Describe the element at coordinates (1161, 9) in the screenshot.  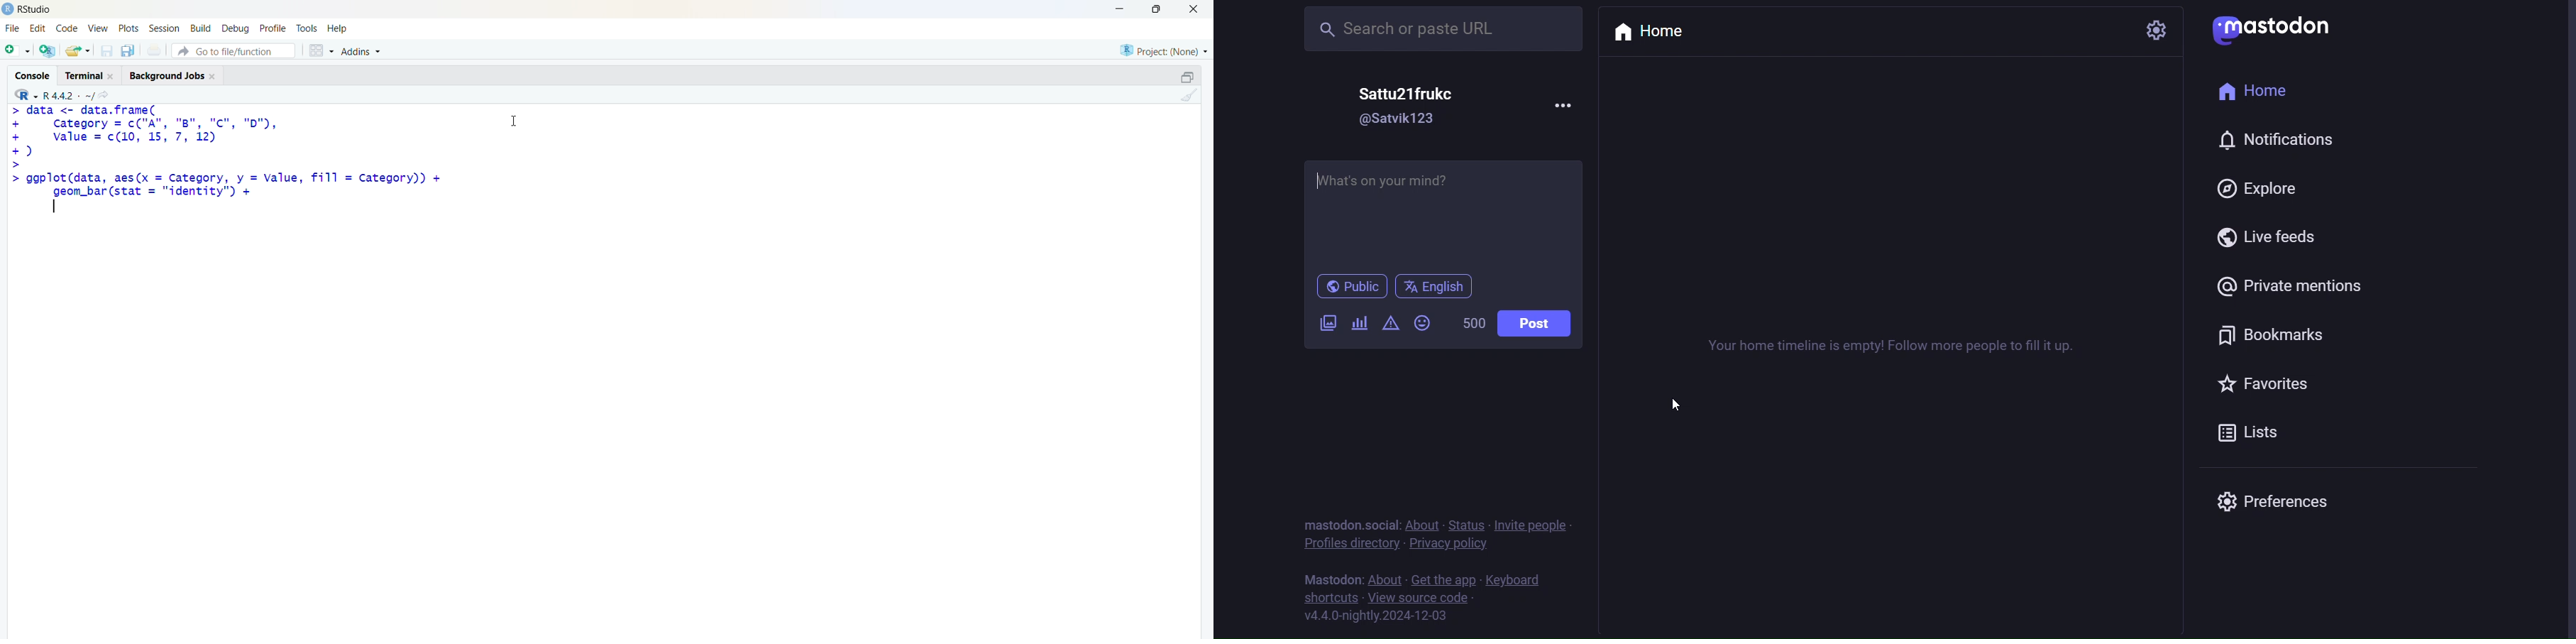
I see `maximize` at that location.